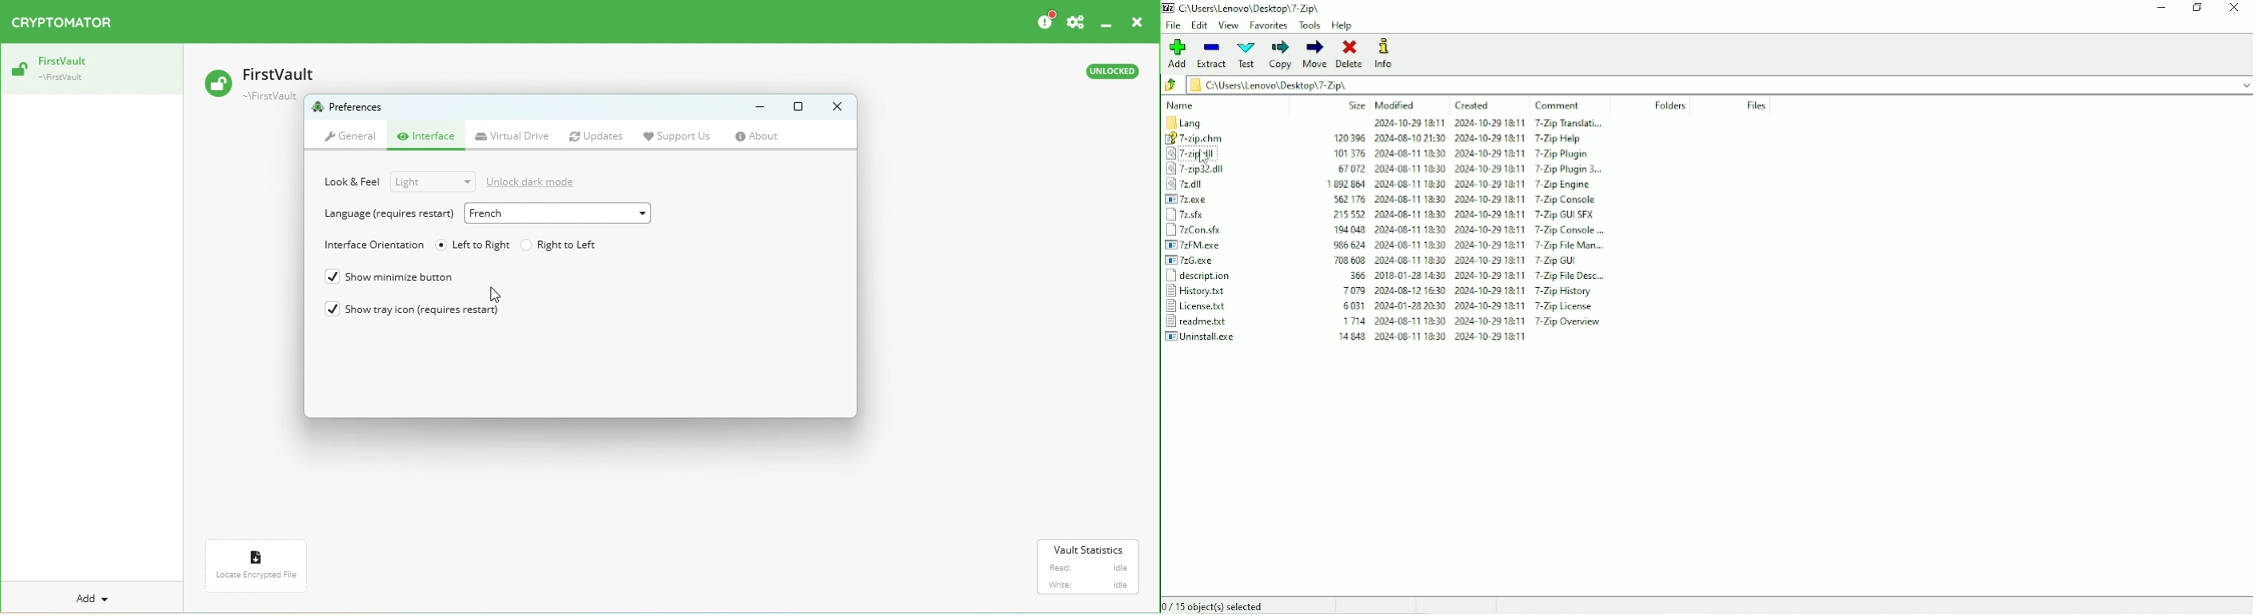 This screenshot has width=2268, height=616. I want to click on Edit, so click(1199, 26).